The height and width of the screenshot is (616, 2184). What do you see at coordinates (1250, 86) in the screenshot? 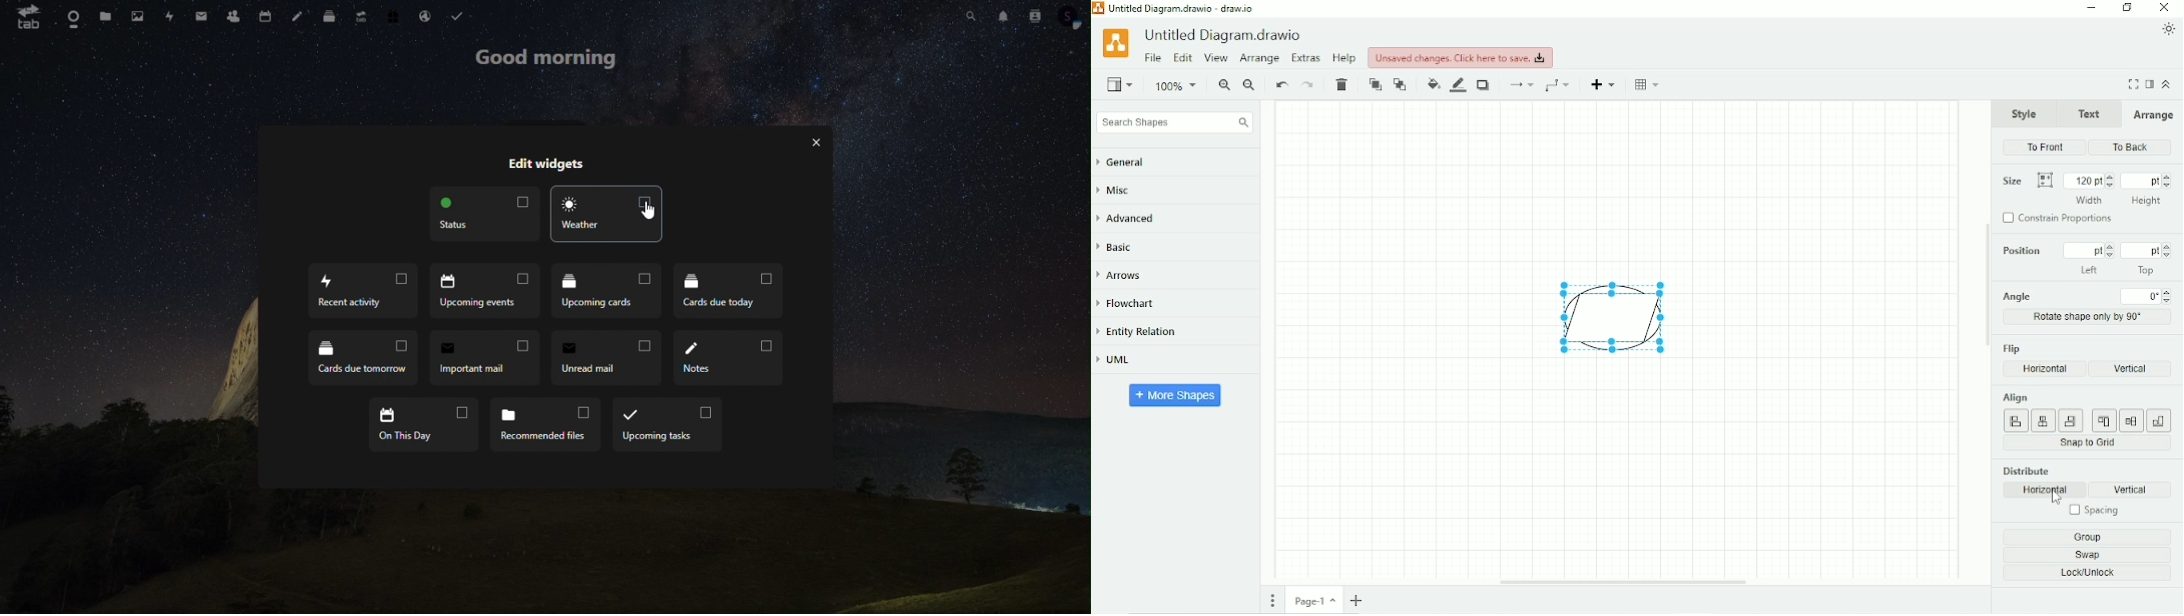
I see `Zoom out` at bounding box center [1250, 86].